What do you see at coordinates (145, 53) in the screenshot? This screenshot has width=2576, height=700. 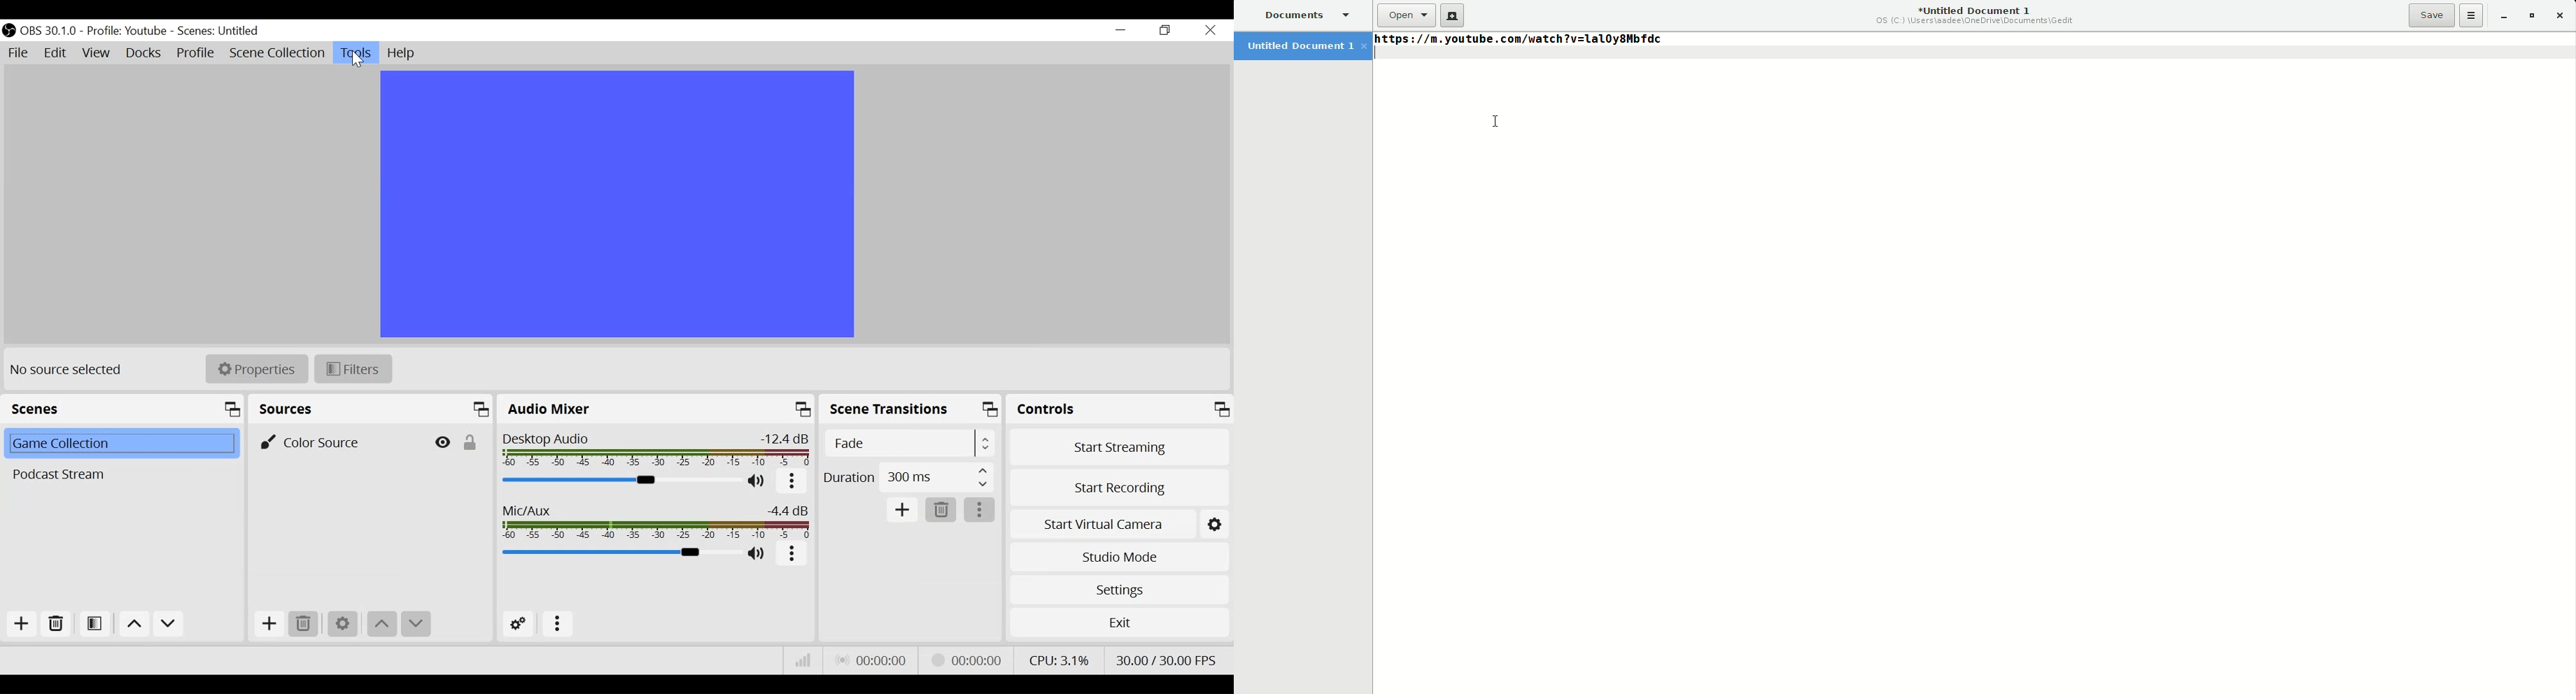 I see `Docks` at bounding box center [145, 53].